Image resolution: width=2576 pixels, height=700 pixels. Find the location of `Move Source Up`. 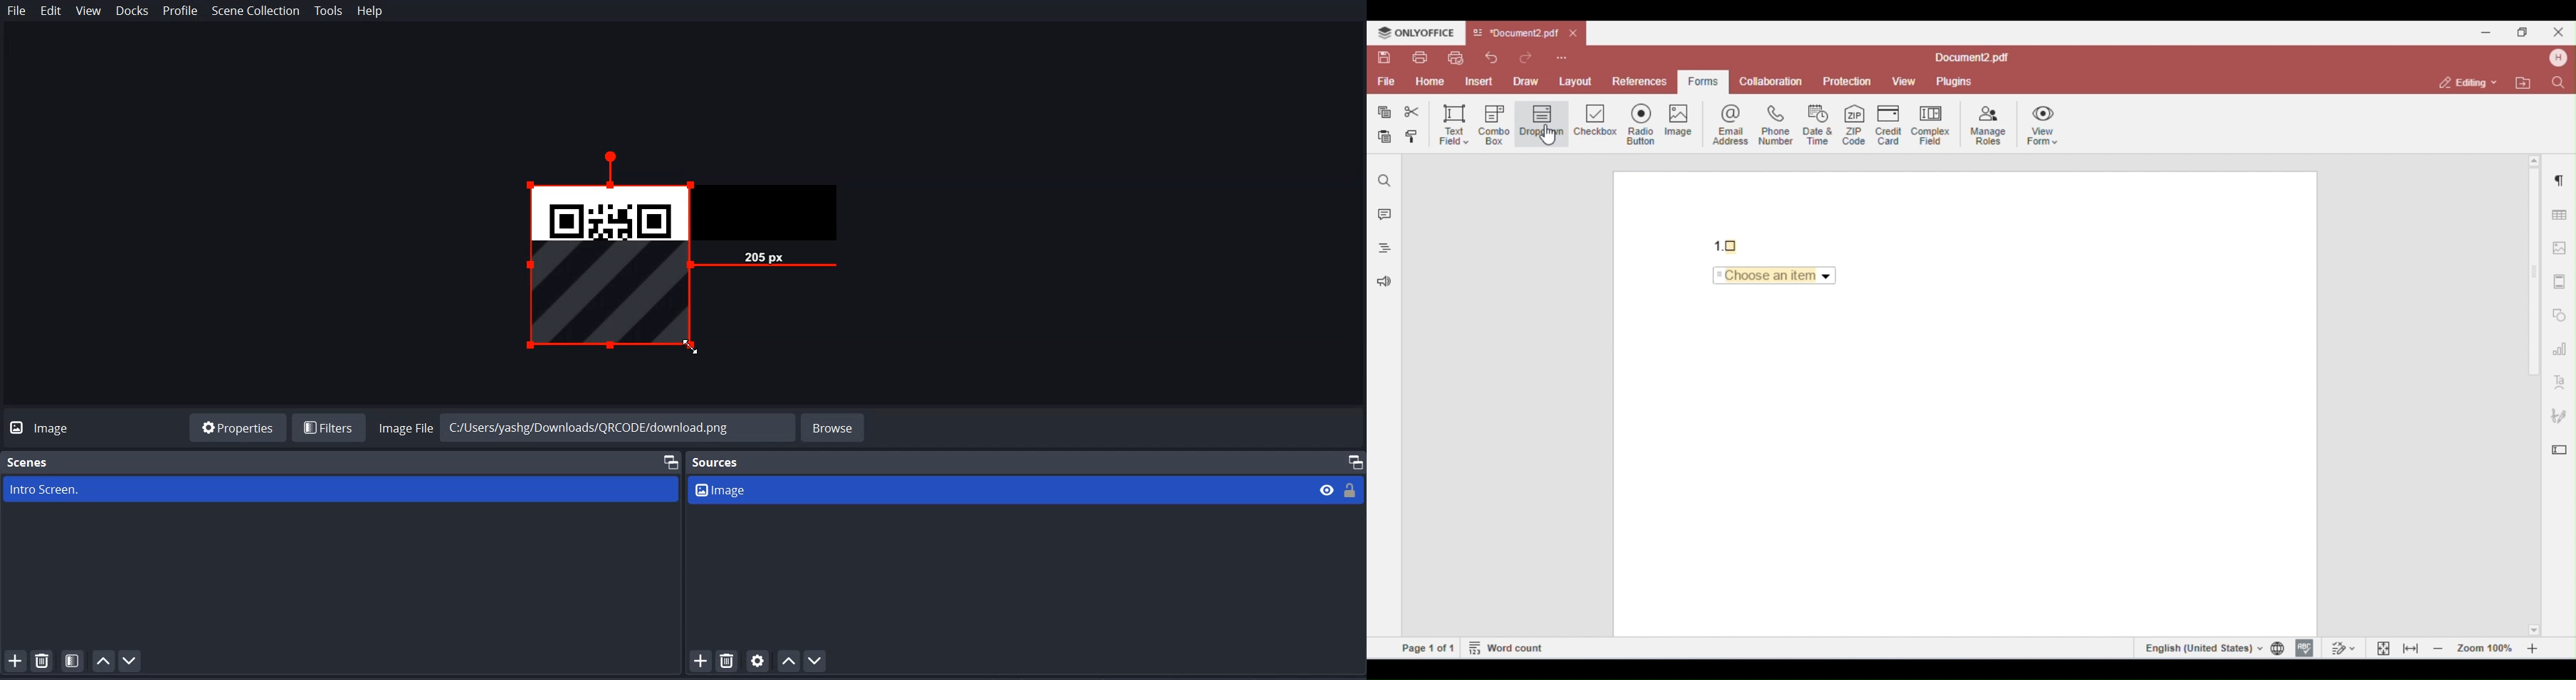

Move Source Up is located at coordinates (789, 660).